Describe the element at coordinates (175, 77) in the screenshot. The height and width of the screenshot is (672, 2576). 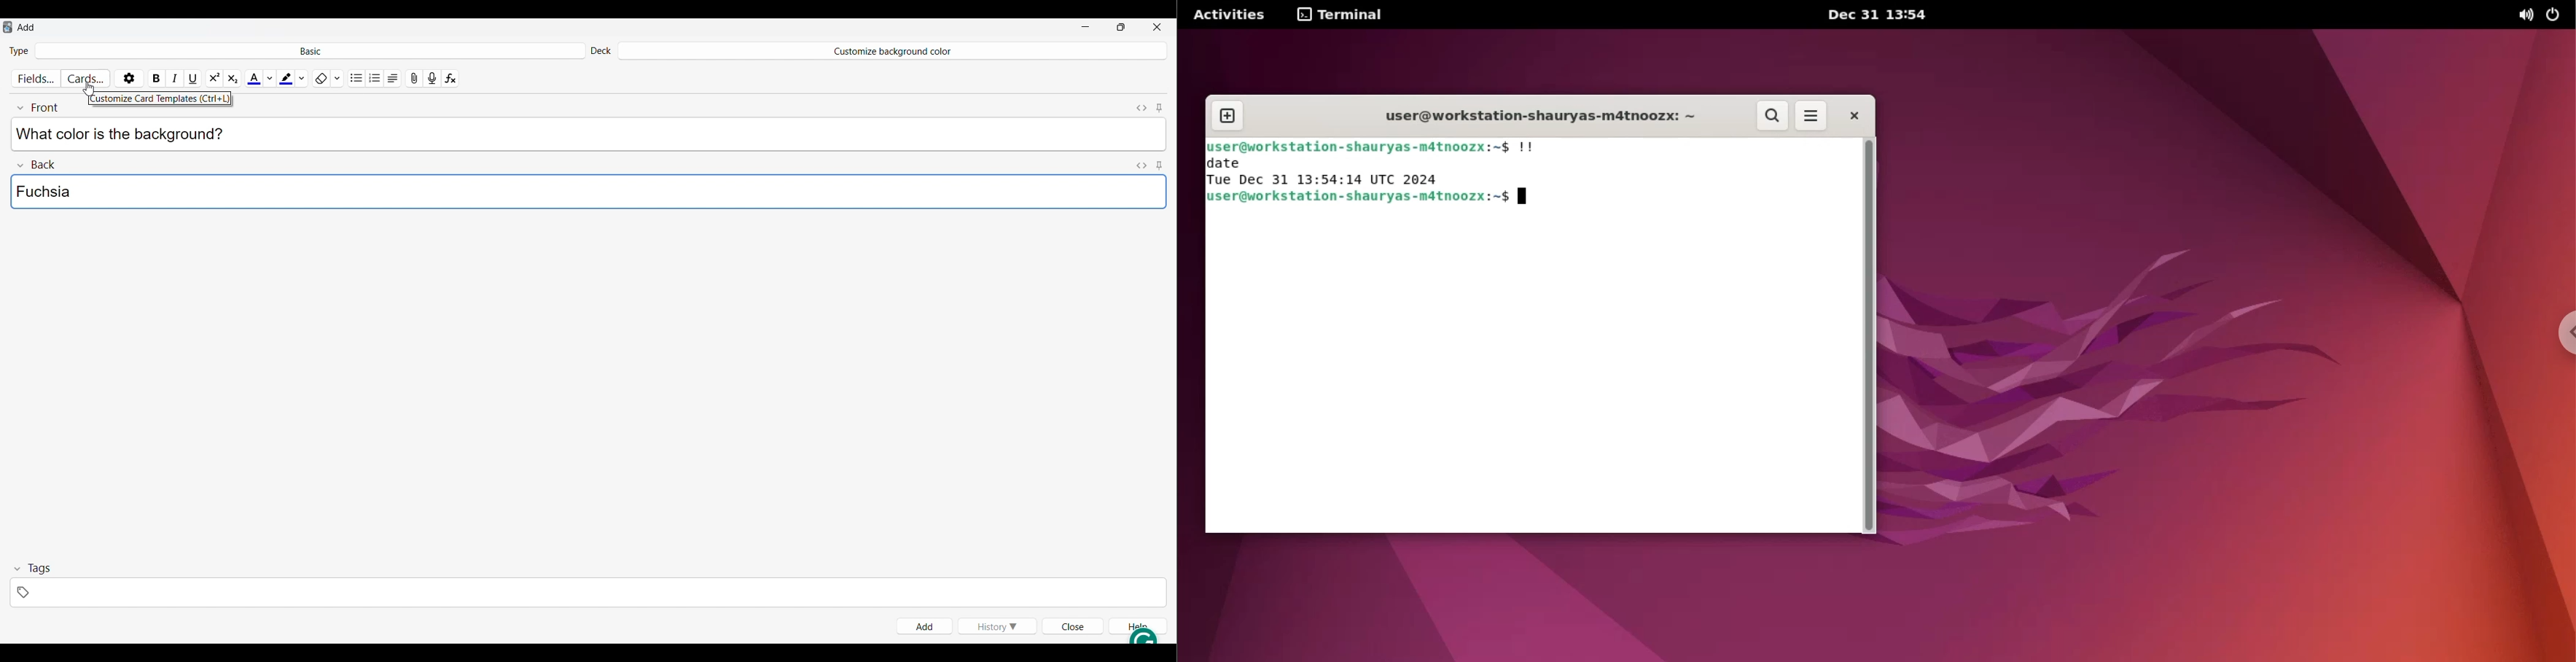
I see `Italics` at that location.